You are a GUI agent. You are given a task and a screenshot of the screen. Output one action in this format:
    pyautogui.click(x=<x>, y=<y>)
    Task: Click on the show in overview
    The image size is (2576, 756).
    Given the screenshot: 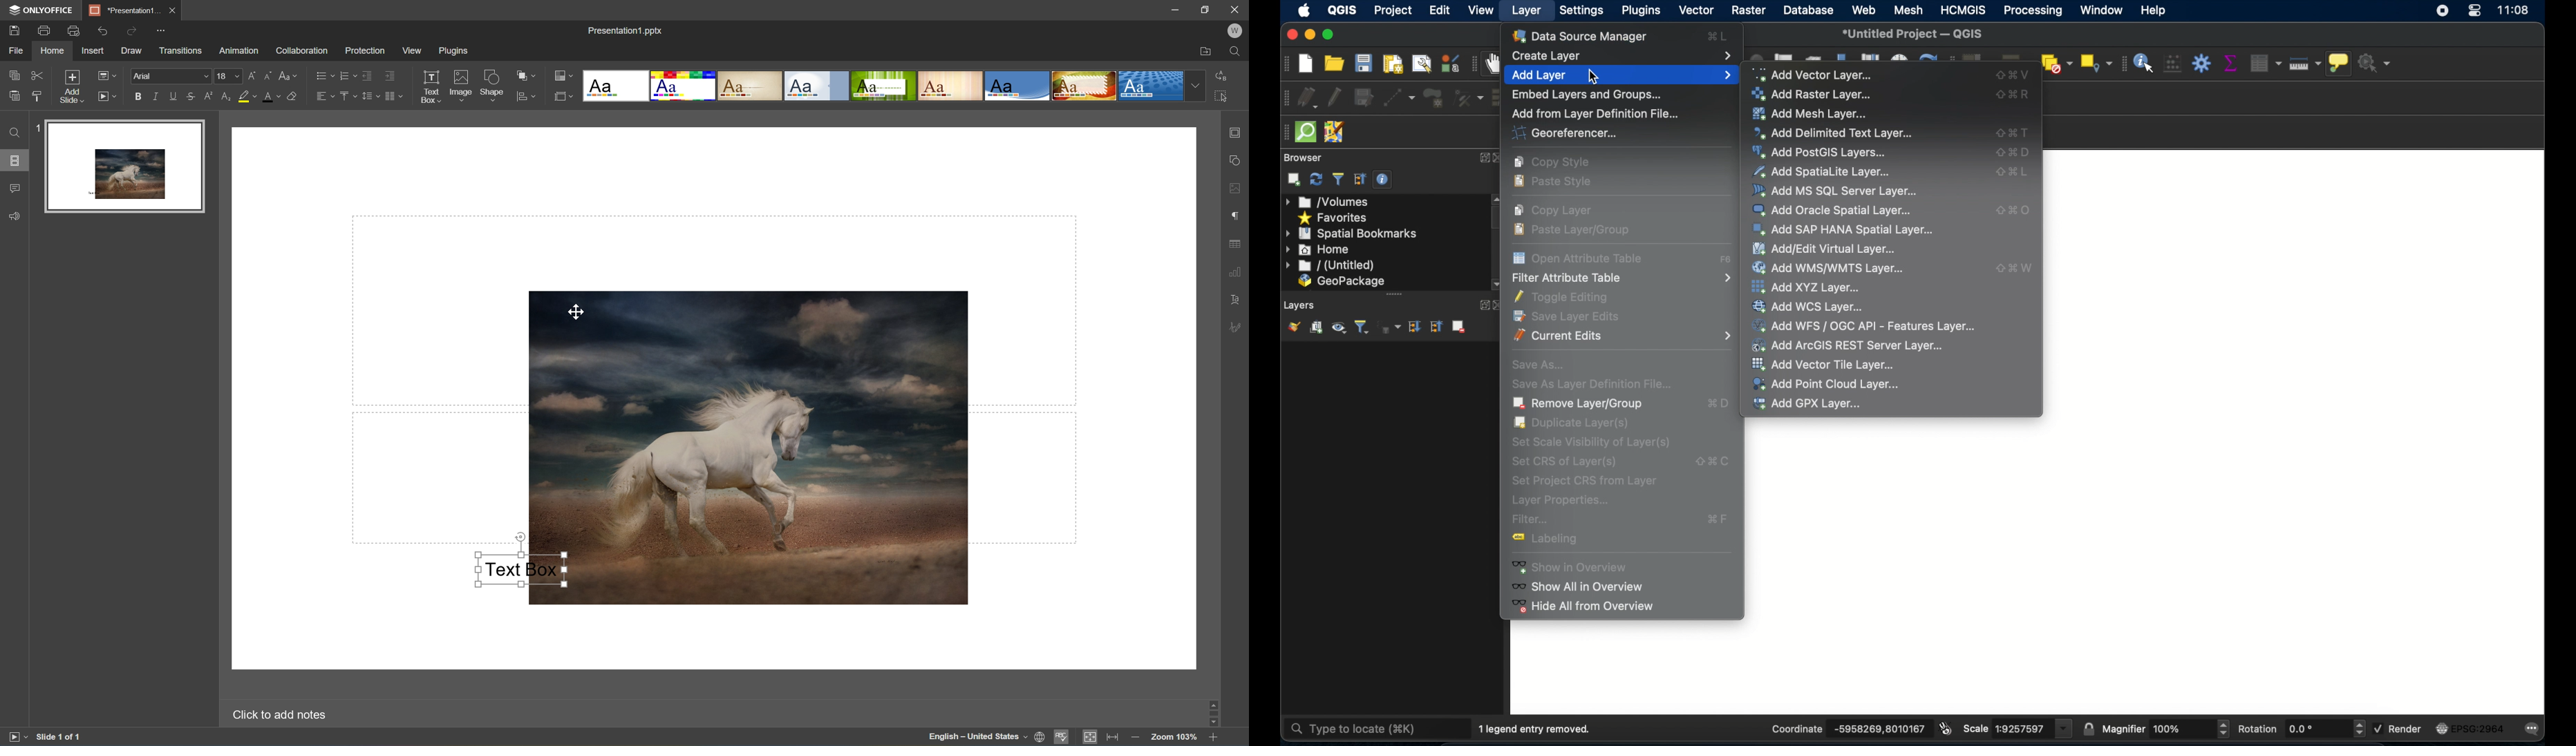 What is the action you would take?
    pyautogui.click(x=1578, y=566)
    